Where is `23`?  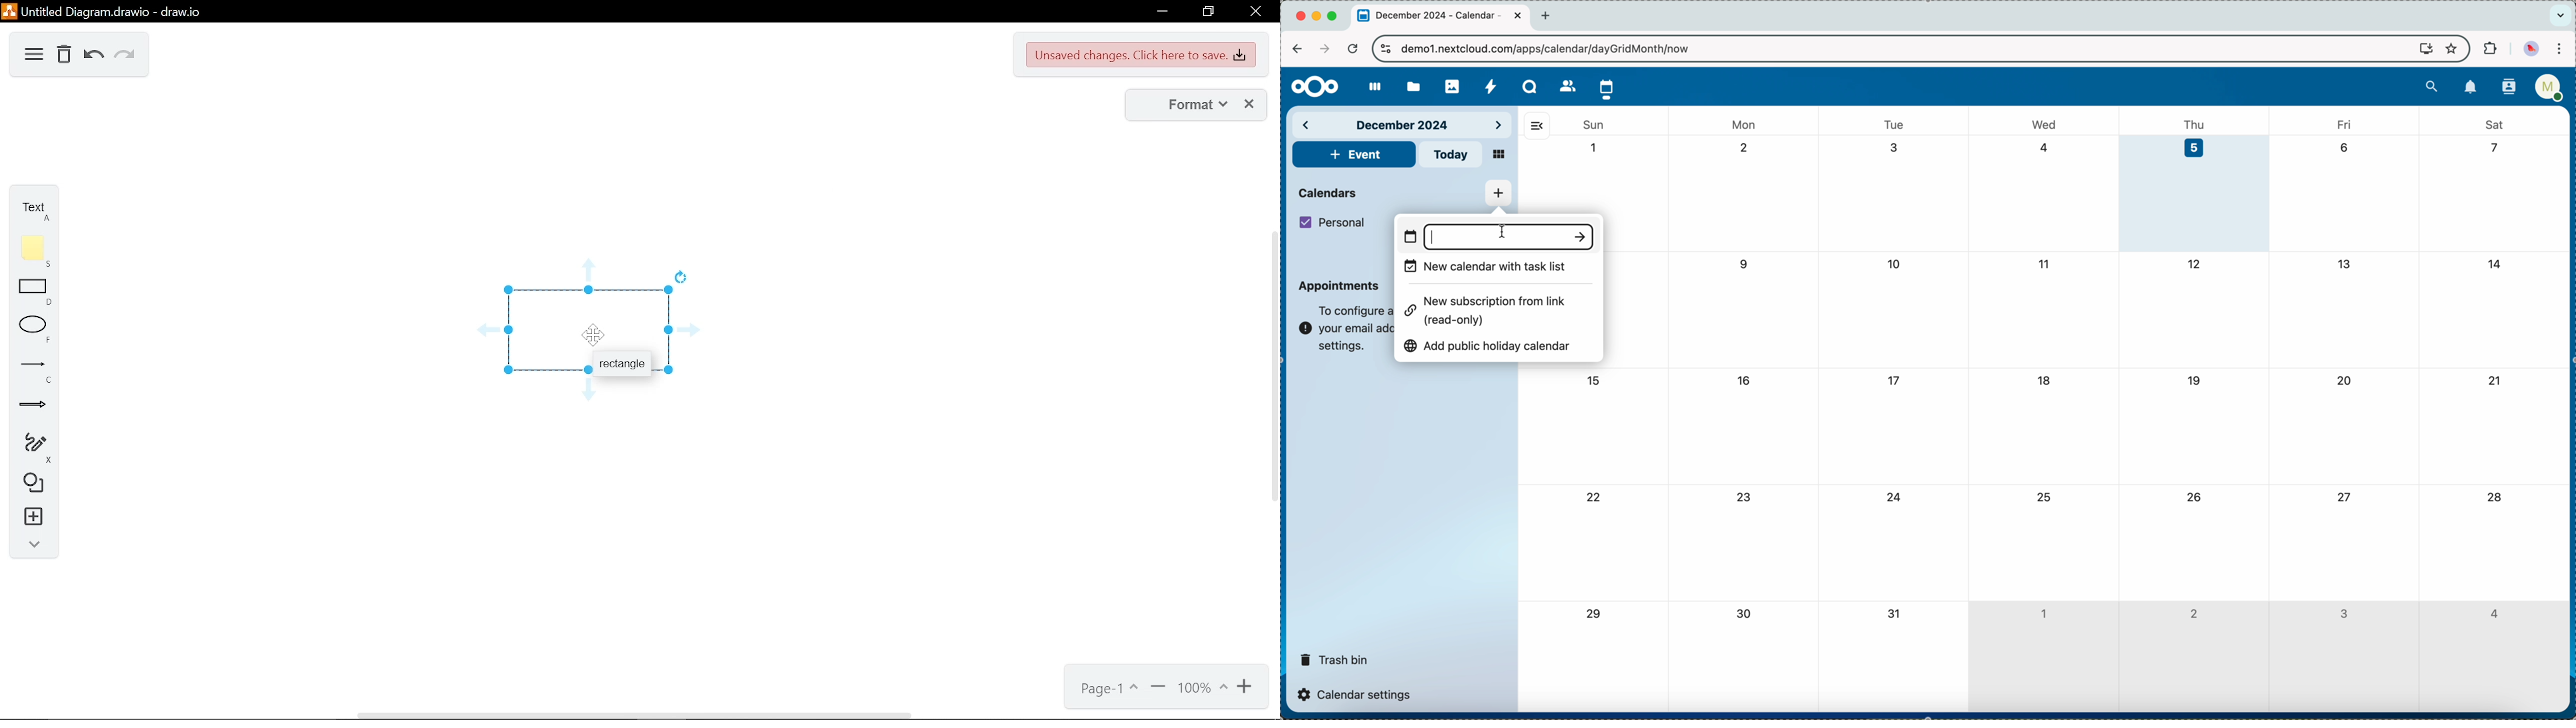 23 is located at coordinates (1746, 497).